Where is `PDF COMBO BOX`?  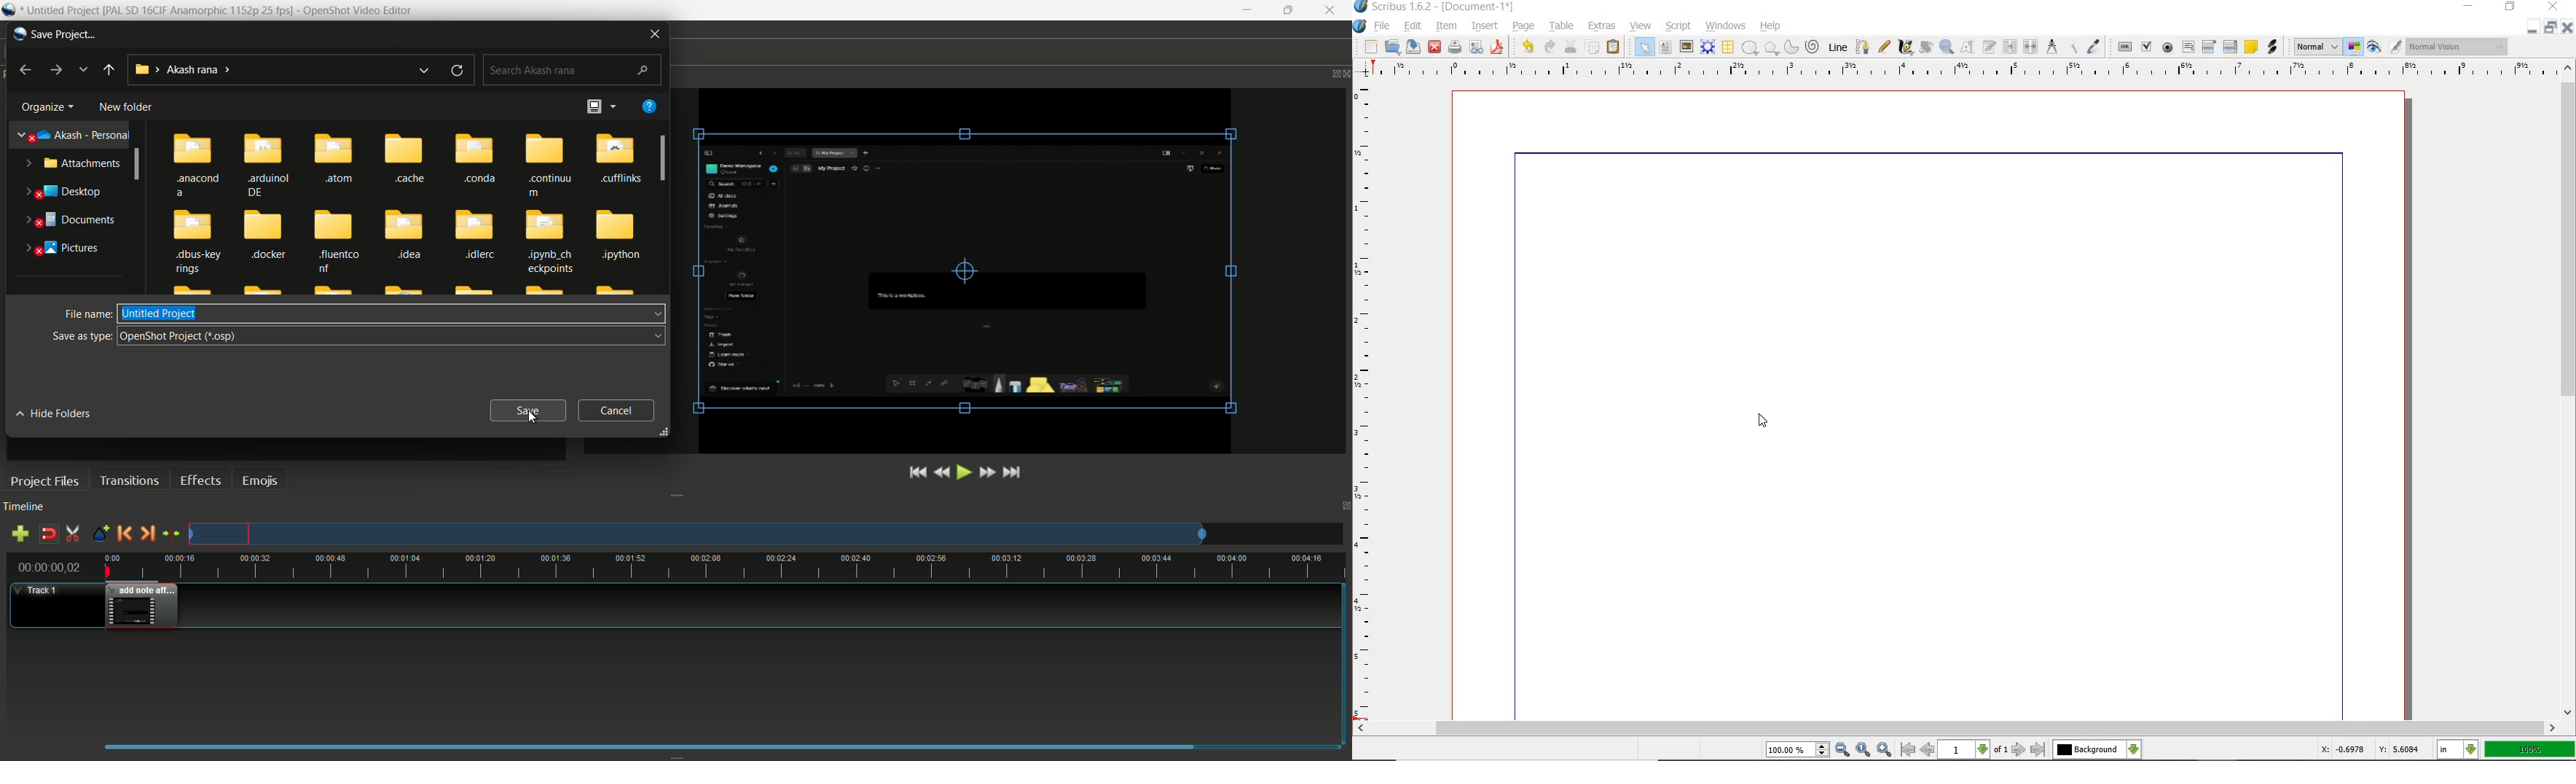
PDF COMBO BOX is located at coordinates (2208, 46).